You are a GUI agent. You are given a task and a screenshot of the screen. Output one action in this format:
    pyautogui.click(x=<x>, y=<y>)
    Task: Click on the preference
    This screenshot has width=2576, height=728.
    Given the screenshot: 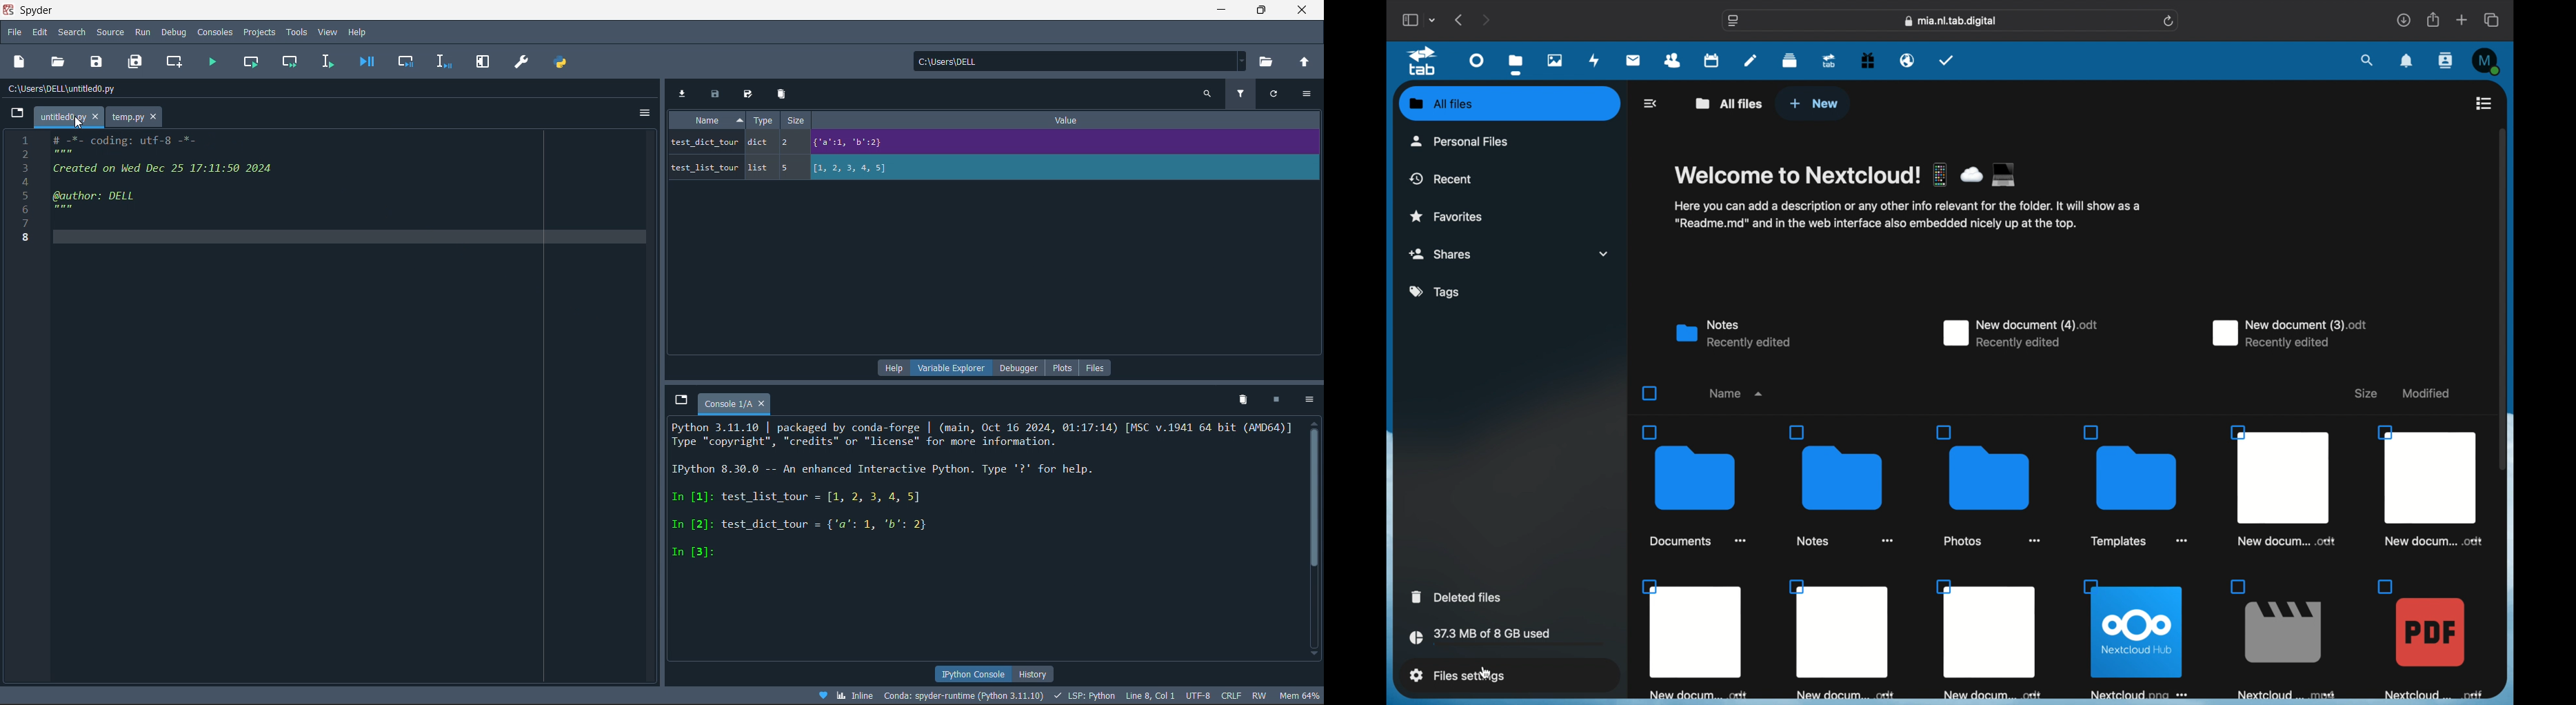 What is the action you would take?
    pyautogui.click(x=523, y=61)
    